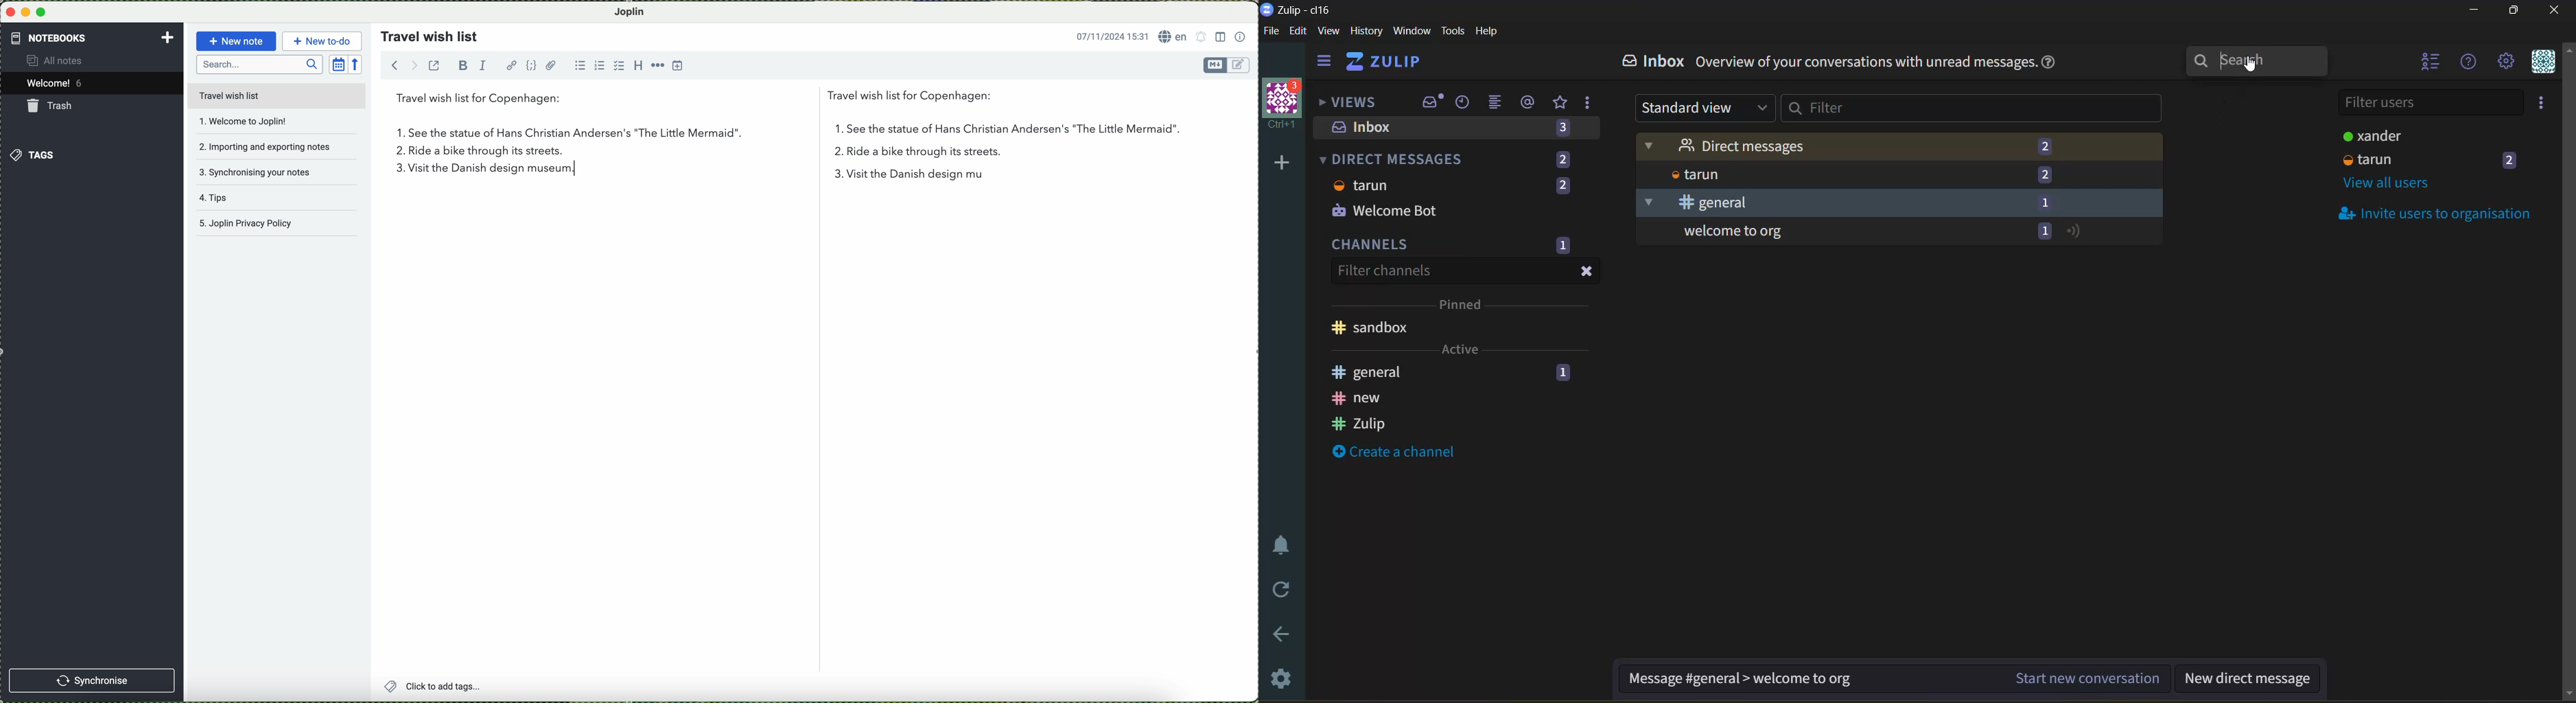 Image resolution: width=2576 pixels, height=728 pixels. Describe the element at coordinates (94, 680) in the screenshot. I see `synchronise button` at that location.